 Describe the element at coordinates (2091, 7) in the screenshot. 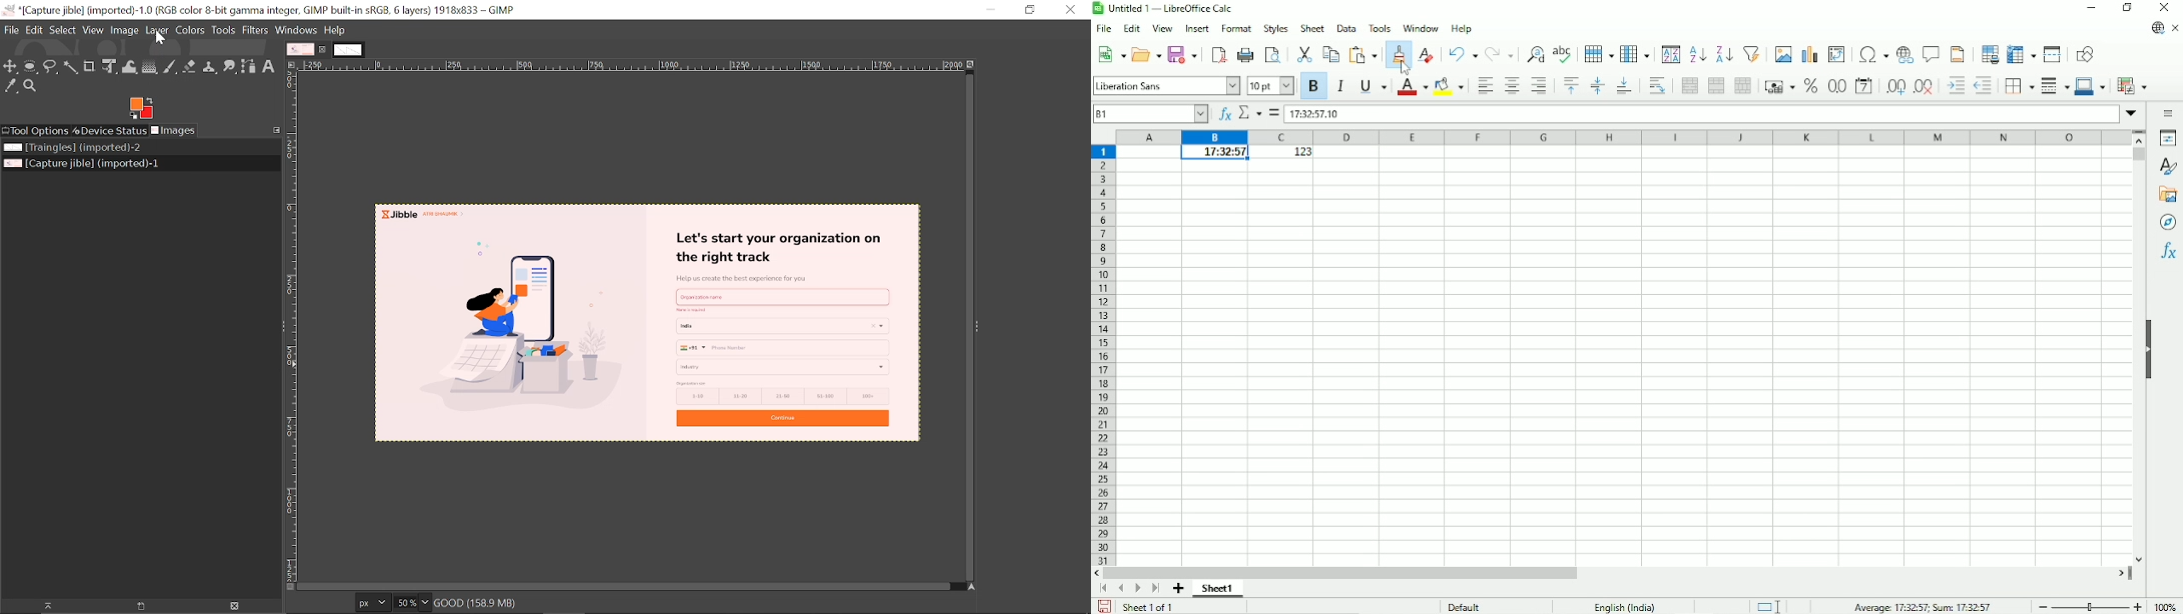

I see `Minimize` at that location.